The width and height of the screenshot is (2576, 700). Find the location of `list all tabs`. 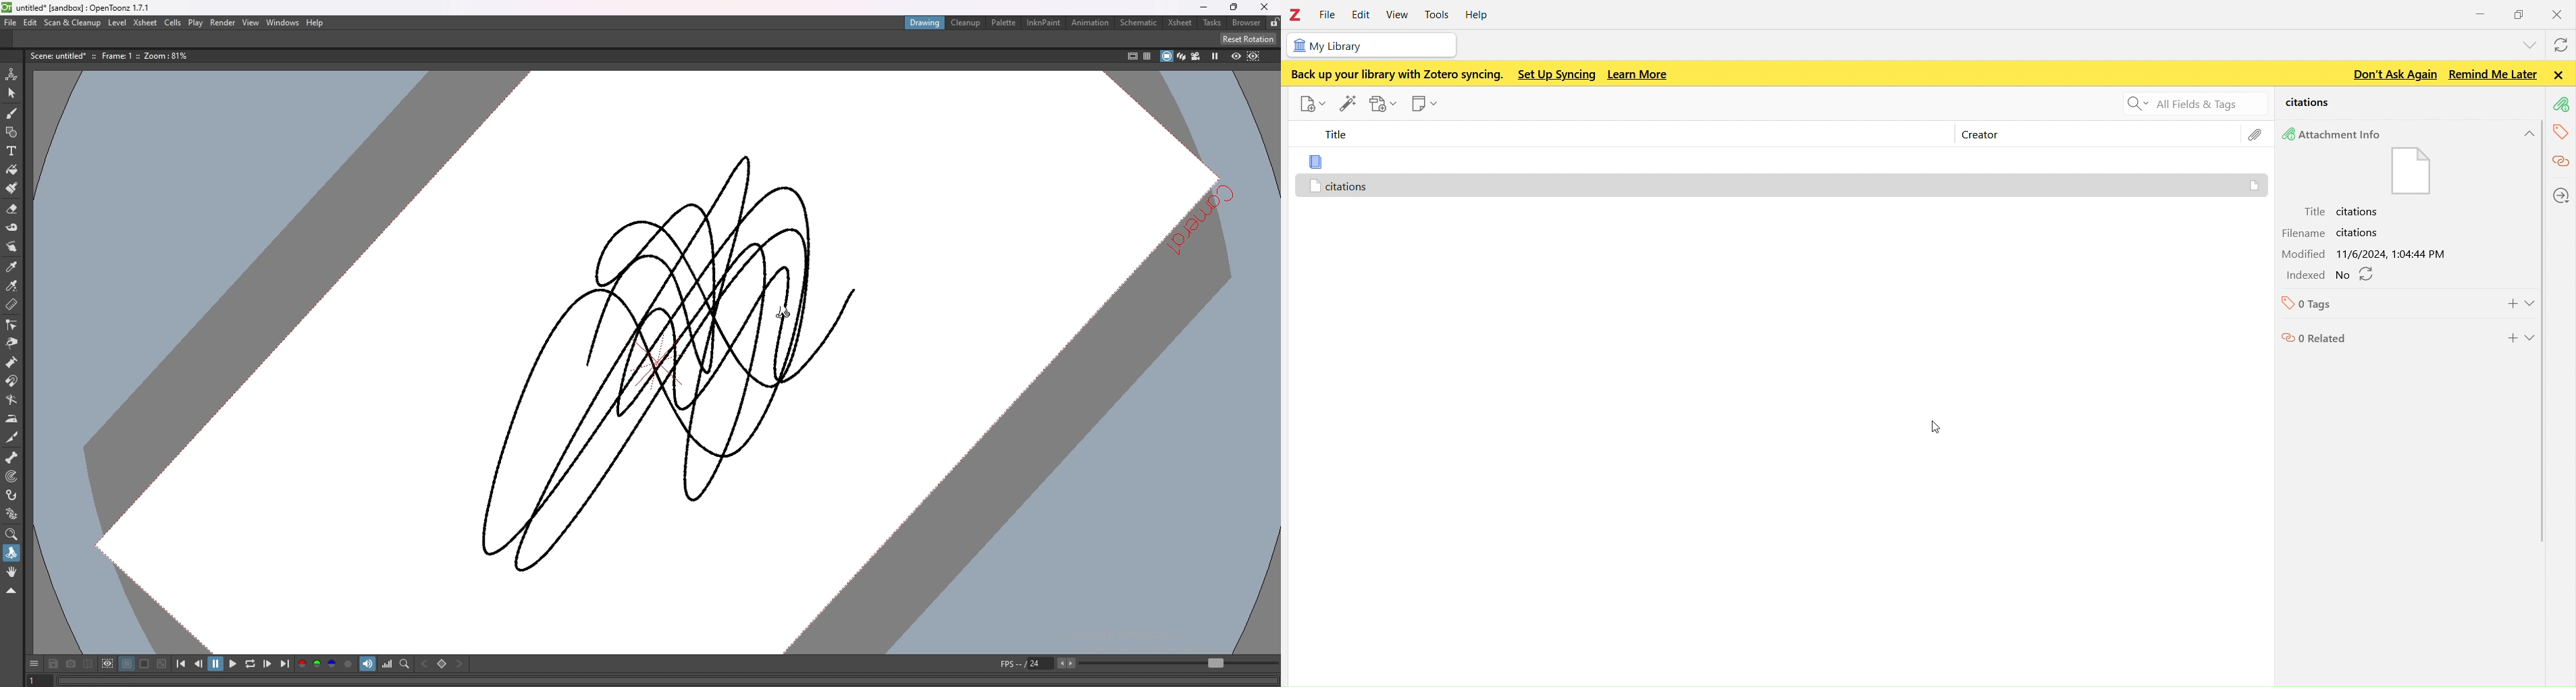

list all tabs is located at coordinates (2530, 45).